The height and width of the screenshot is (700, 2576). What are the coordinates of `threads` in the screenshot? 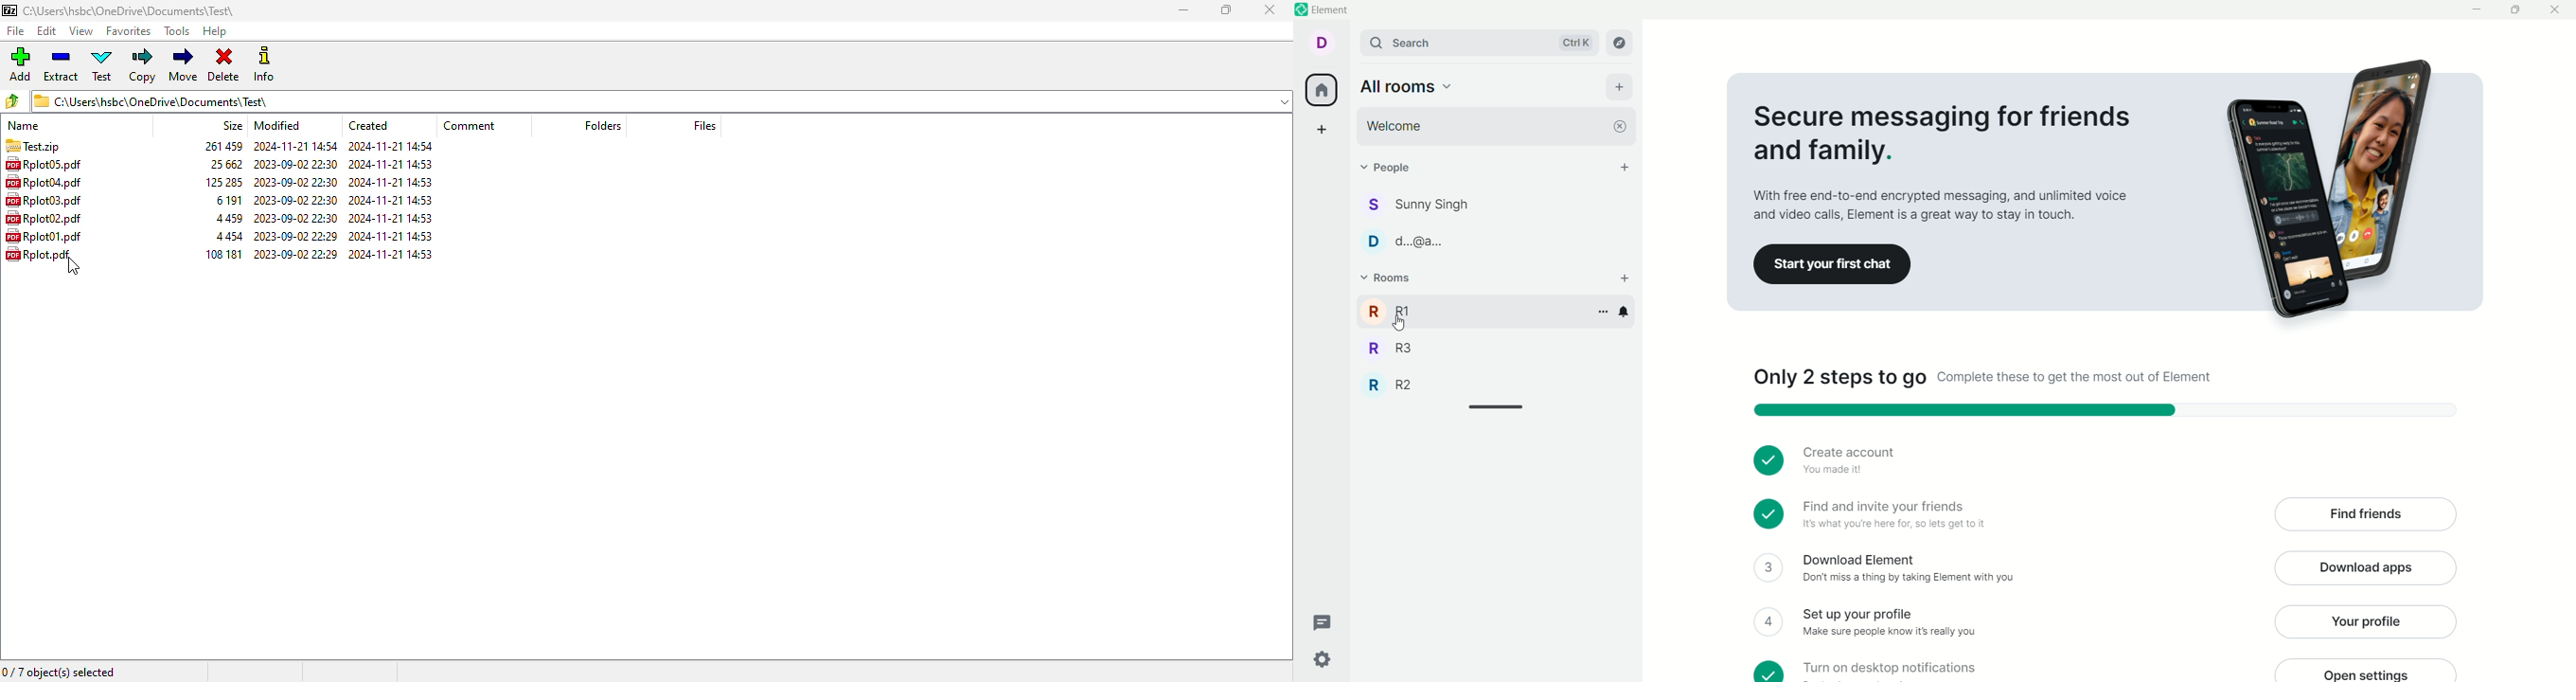 It's located at (1323, 623).